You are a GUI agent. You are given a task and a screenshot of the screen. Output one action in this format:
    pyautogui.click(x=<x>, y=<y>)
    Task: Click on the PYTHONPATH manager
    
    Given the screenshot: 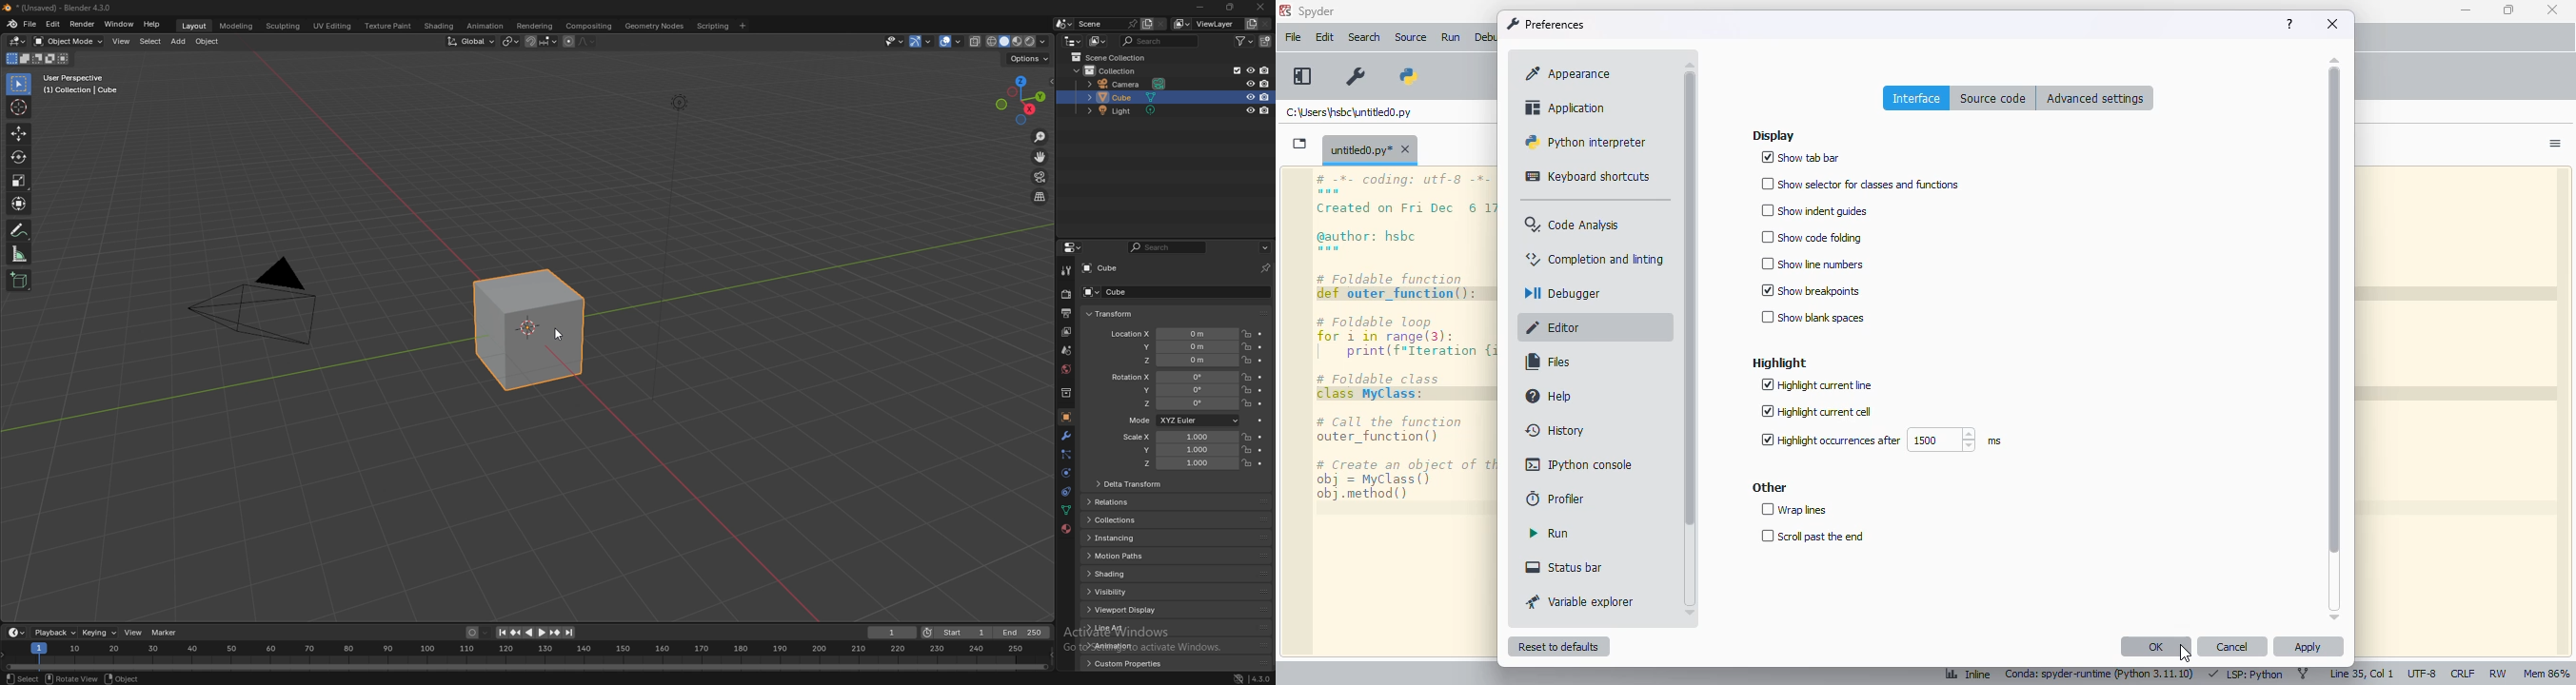 What is the action you would take?
    pyautogui.click(x=1412, y=75)
    